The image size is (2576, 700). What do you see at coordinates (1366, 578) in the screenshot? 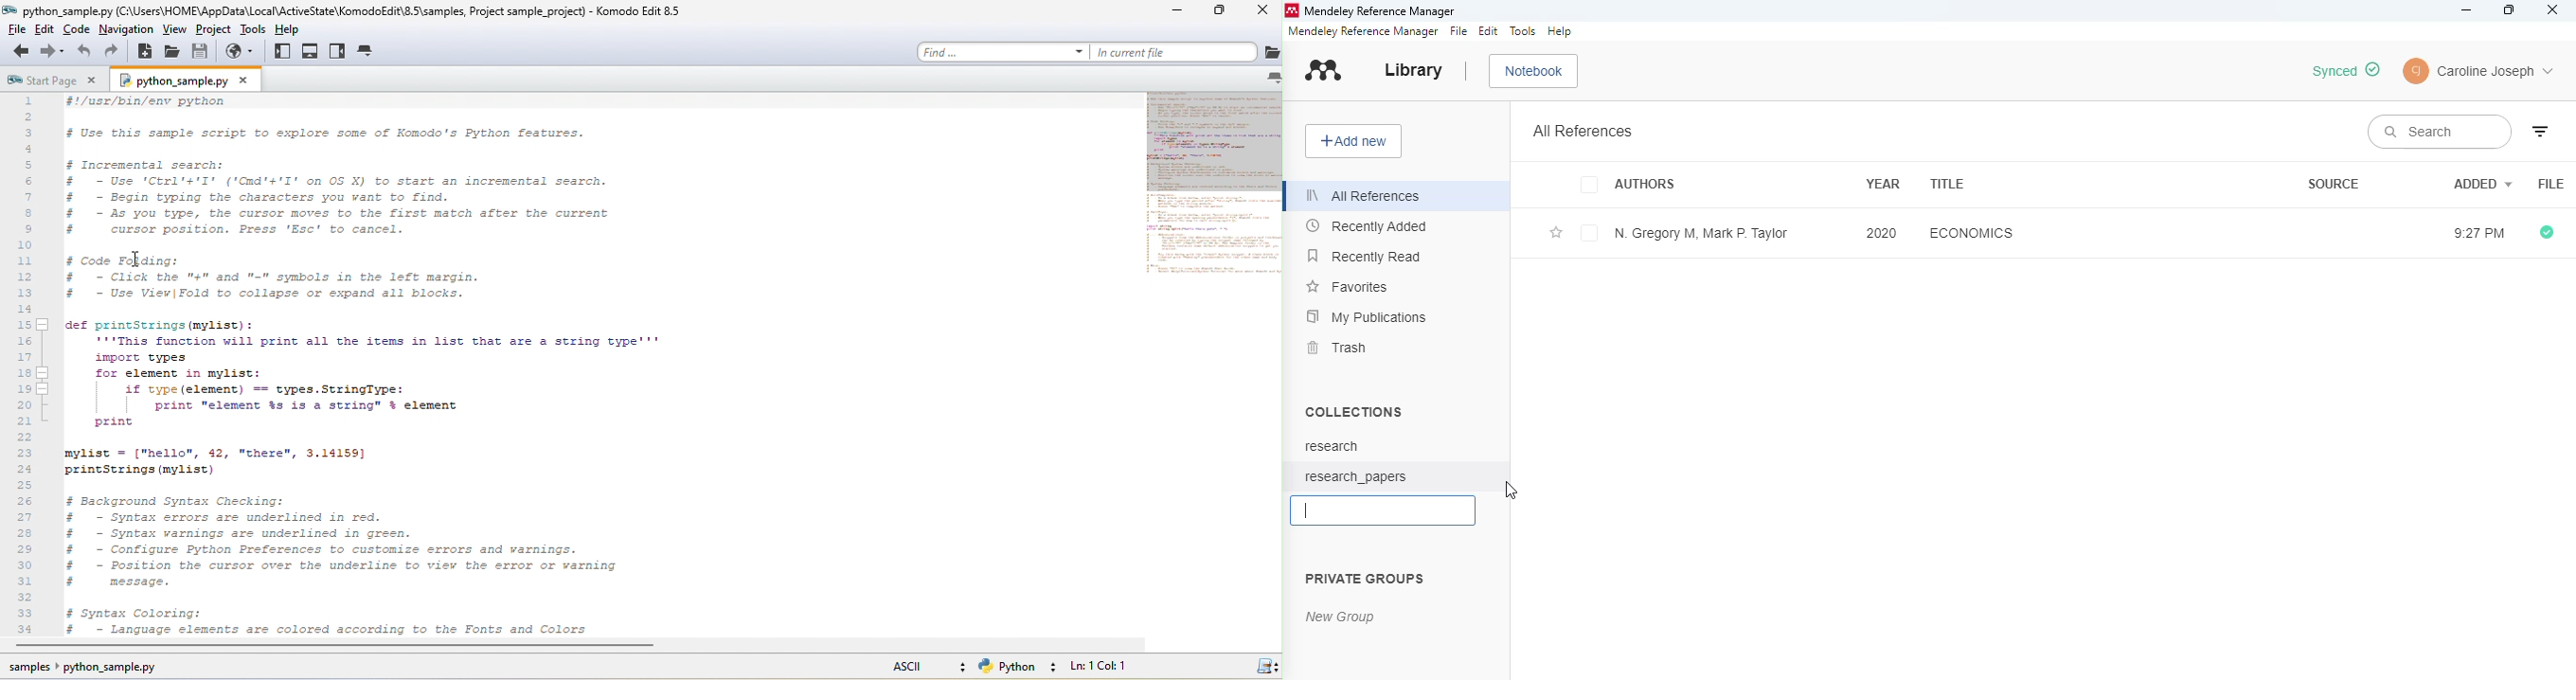
I see `private groups` at bounding box center [1366, 578].